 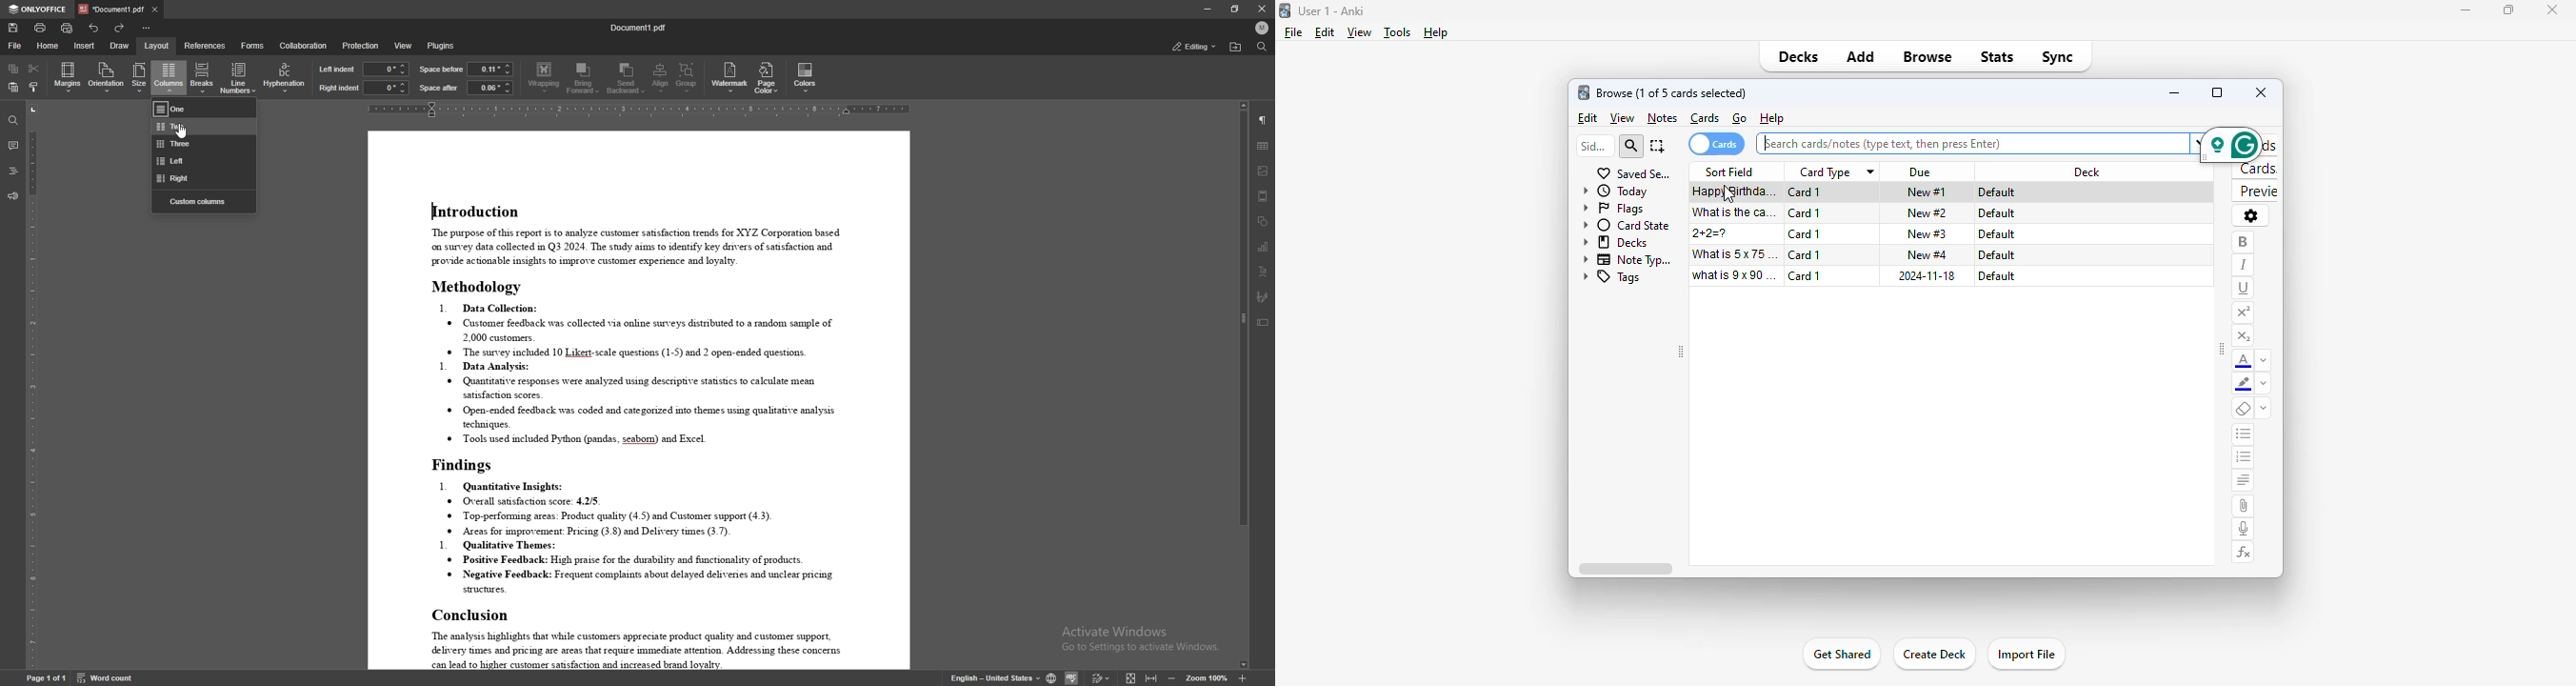 What do you see at coordinates (2262, 91) in the screenshot?
I see `close` at bounding box center [2262, 91].